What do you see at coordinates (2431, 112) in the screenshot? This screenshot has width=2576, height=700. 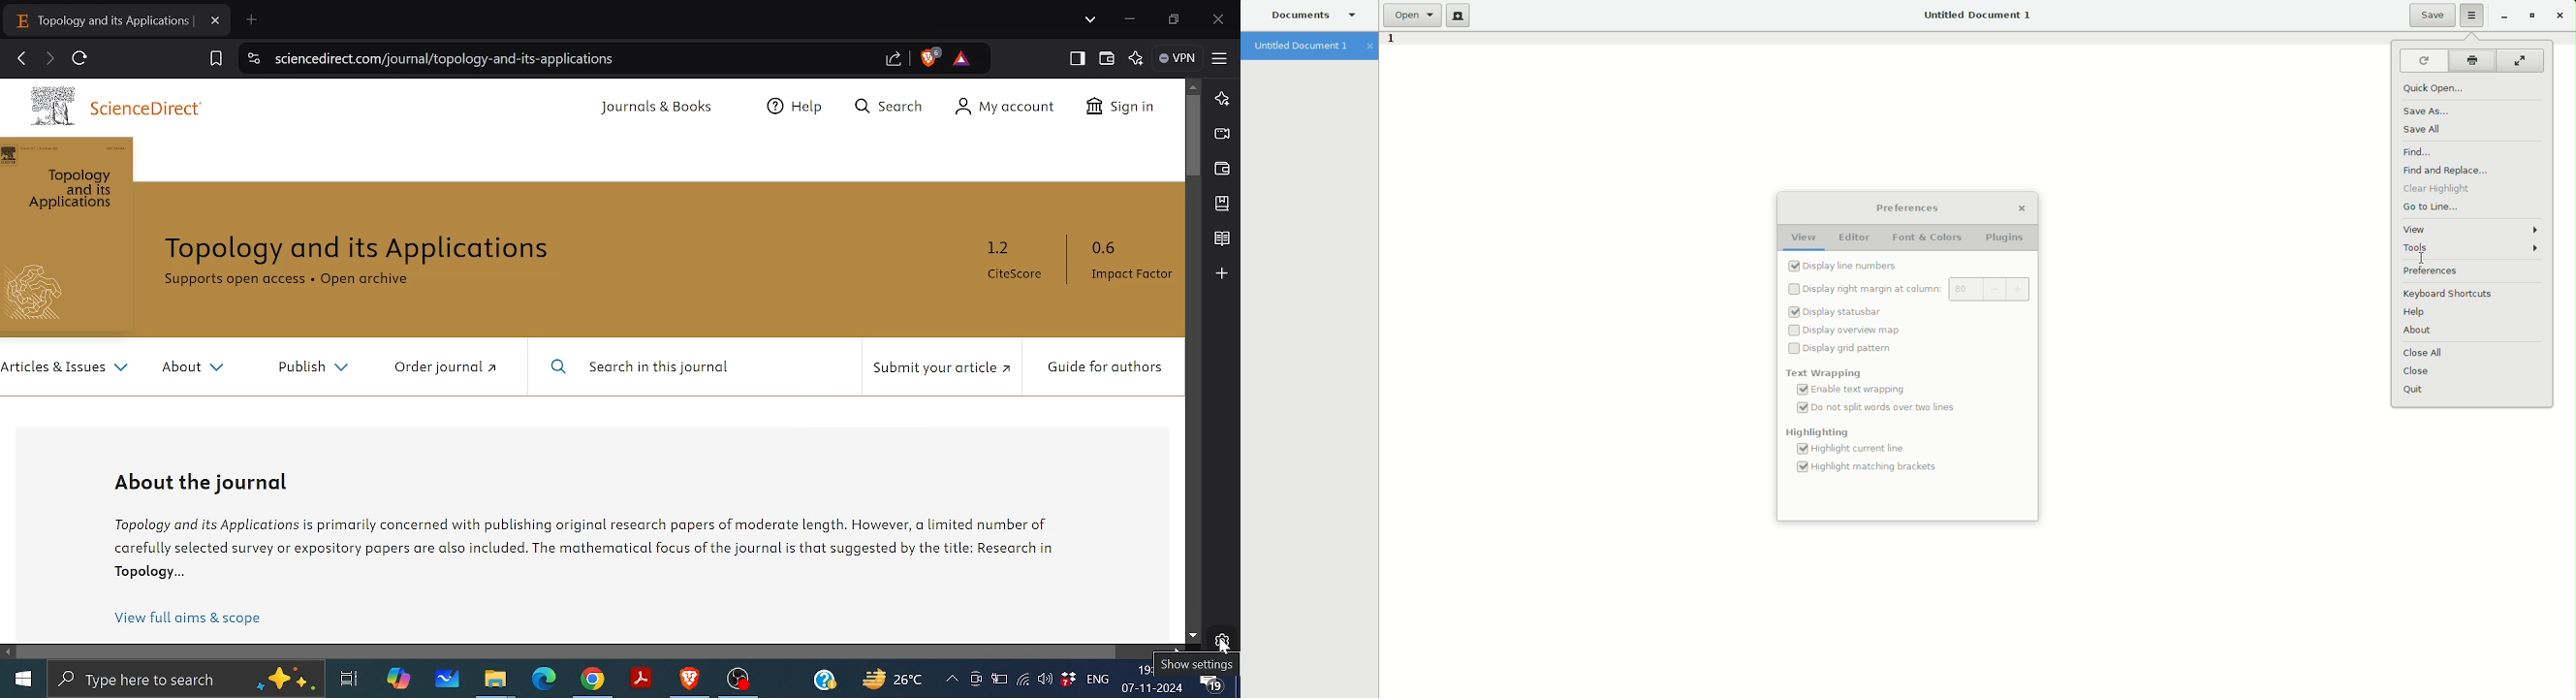 I see `Save as` at bounding box center [2431, 112].